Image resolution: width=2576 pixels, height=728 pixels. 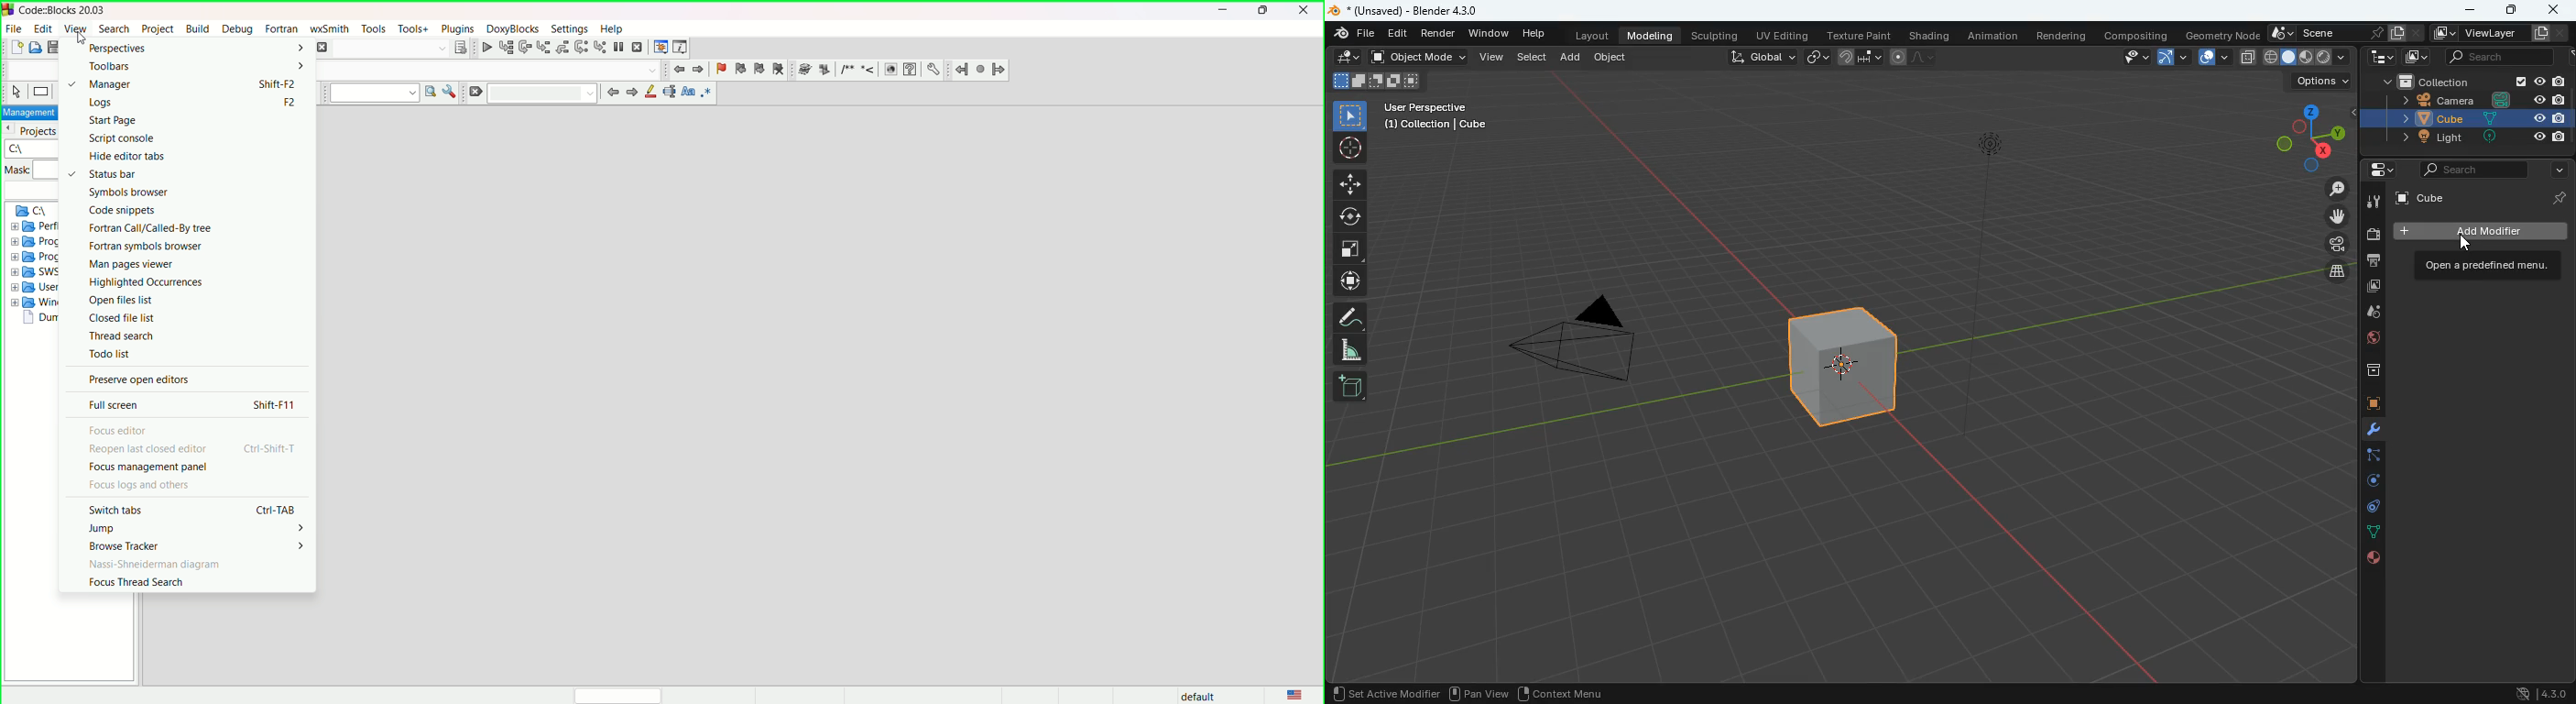 I want to click on run search, so click(x=431, y=92).